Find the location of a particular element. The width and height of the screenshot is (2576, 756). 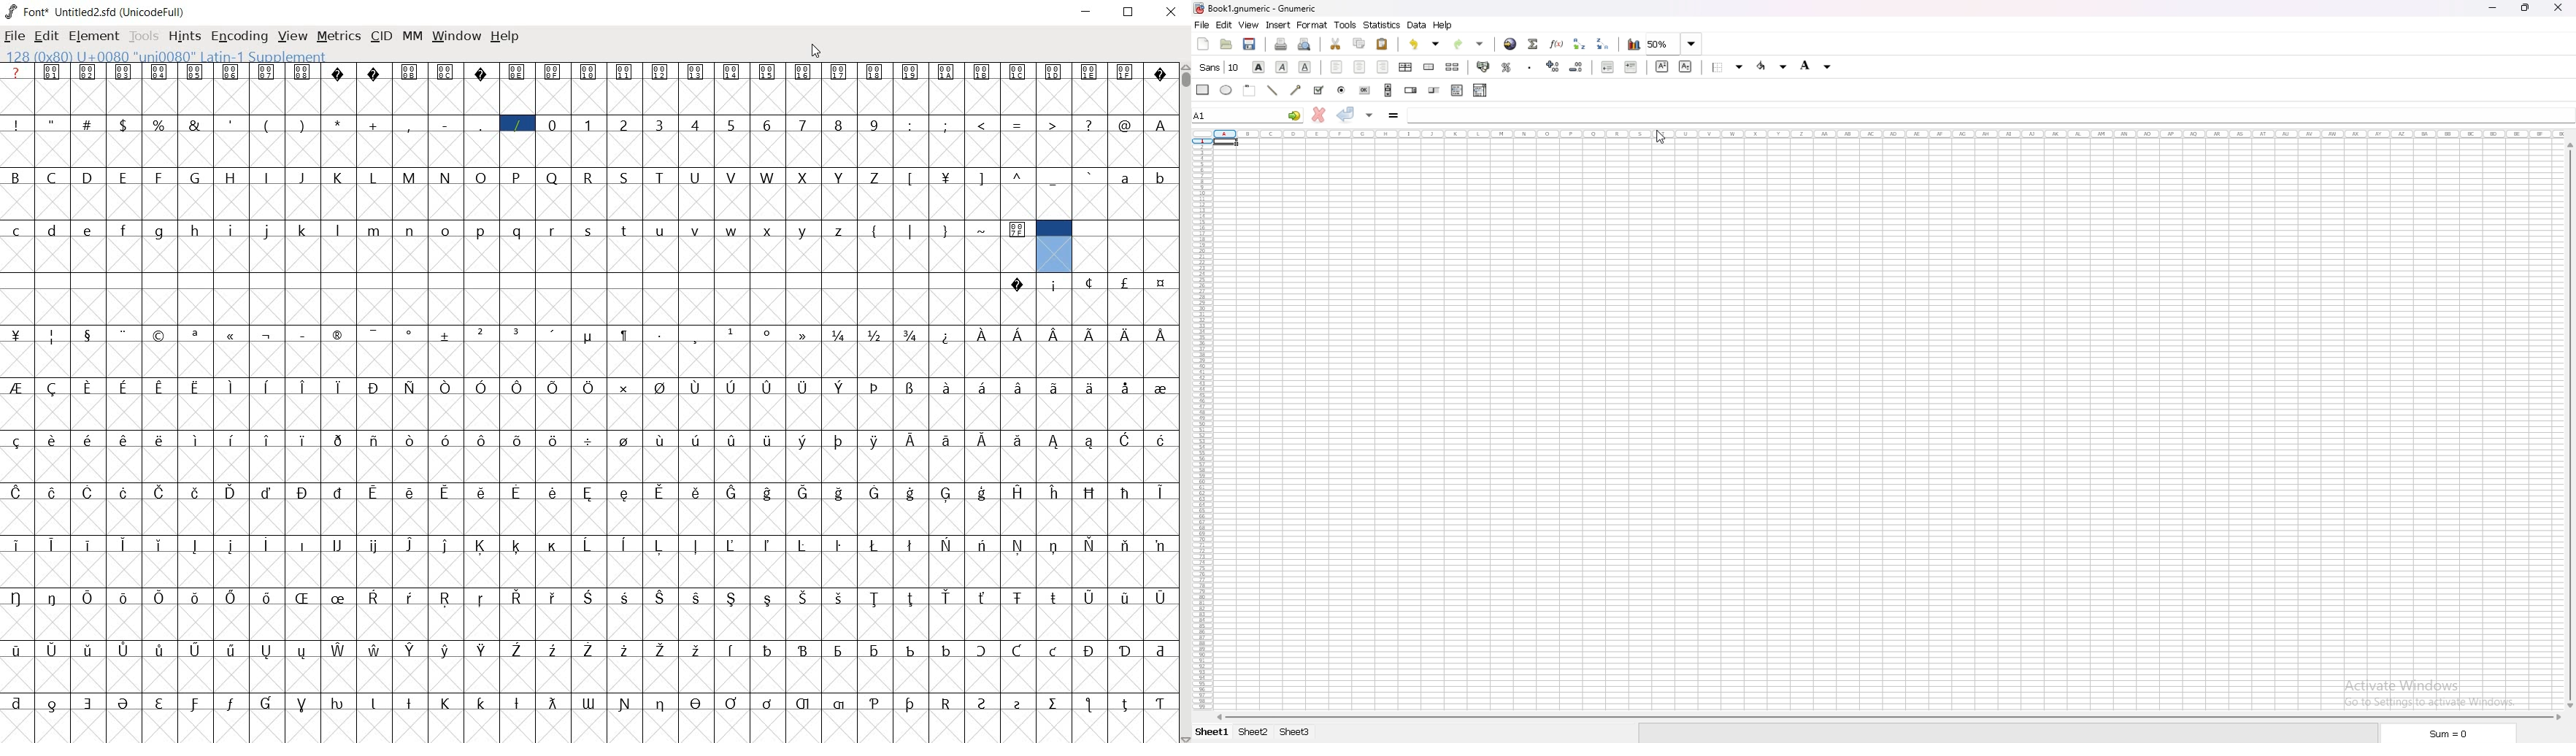

line is located at coordinates (1273, 90).